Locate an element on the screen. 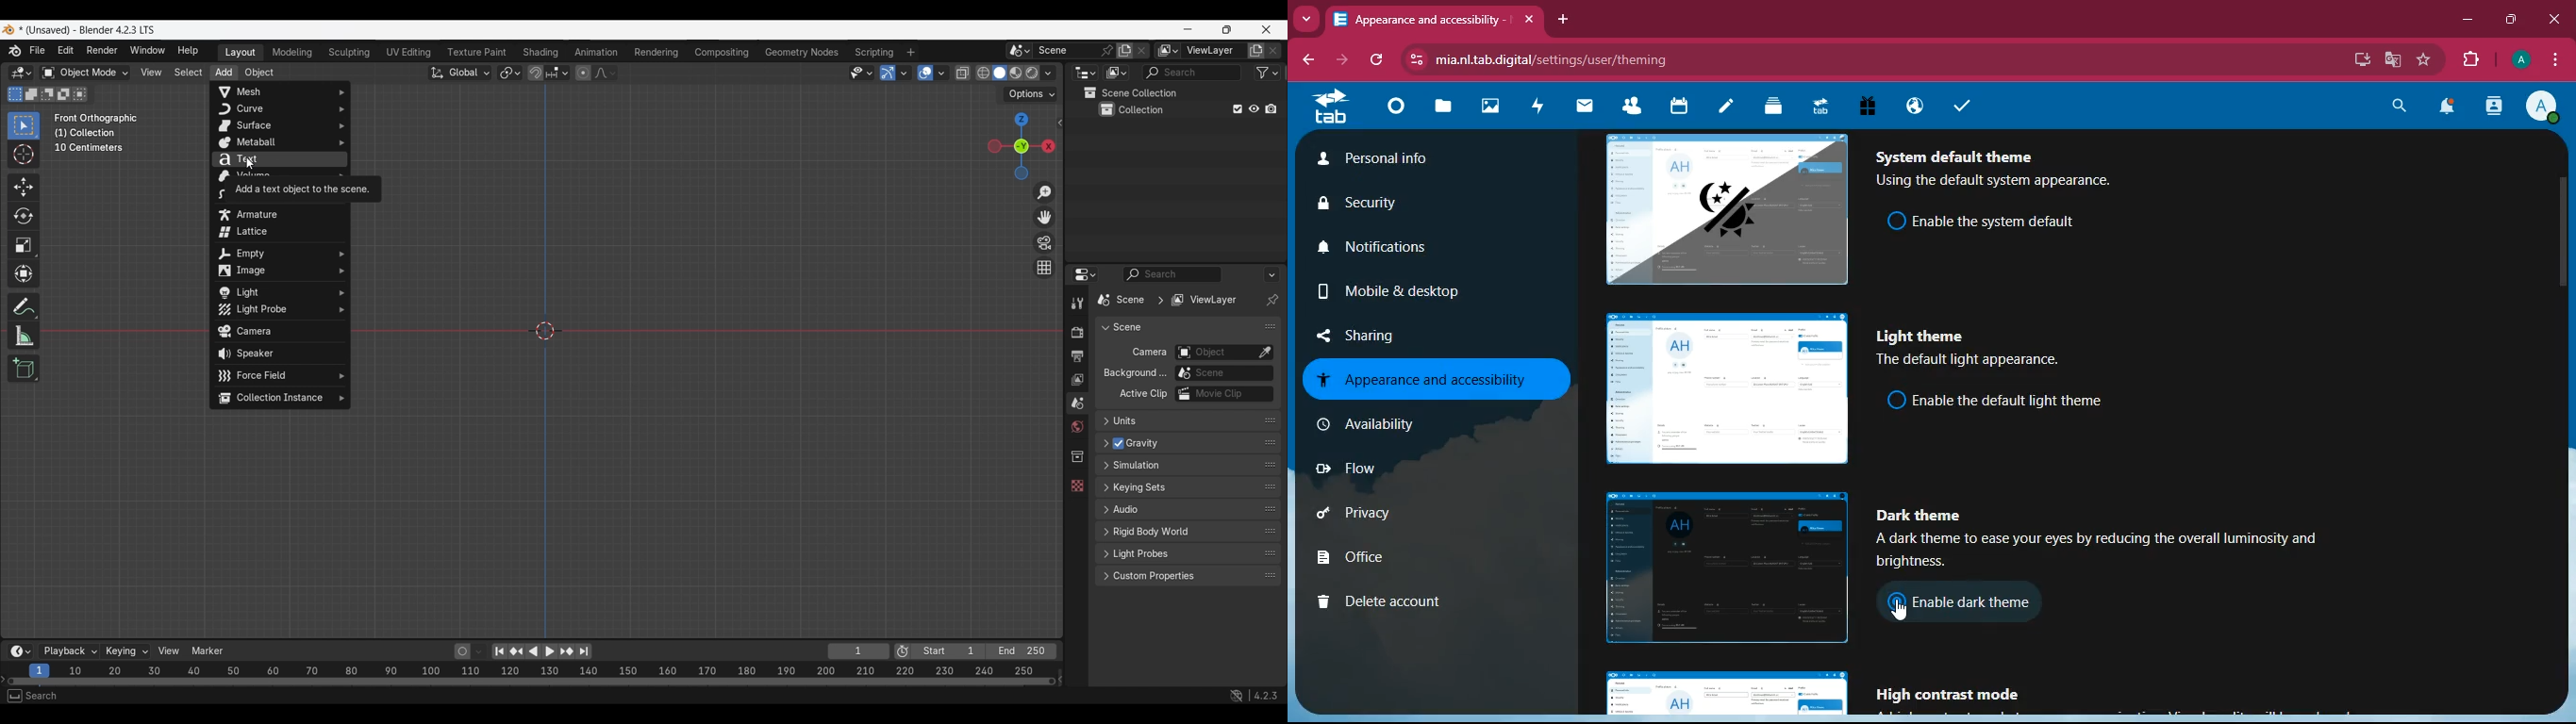 Image resolution: width=2576 pixels, height=728 pixels. tab is located at coordinates (1819, 105).